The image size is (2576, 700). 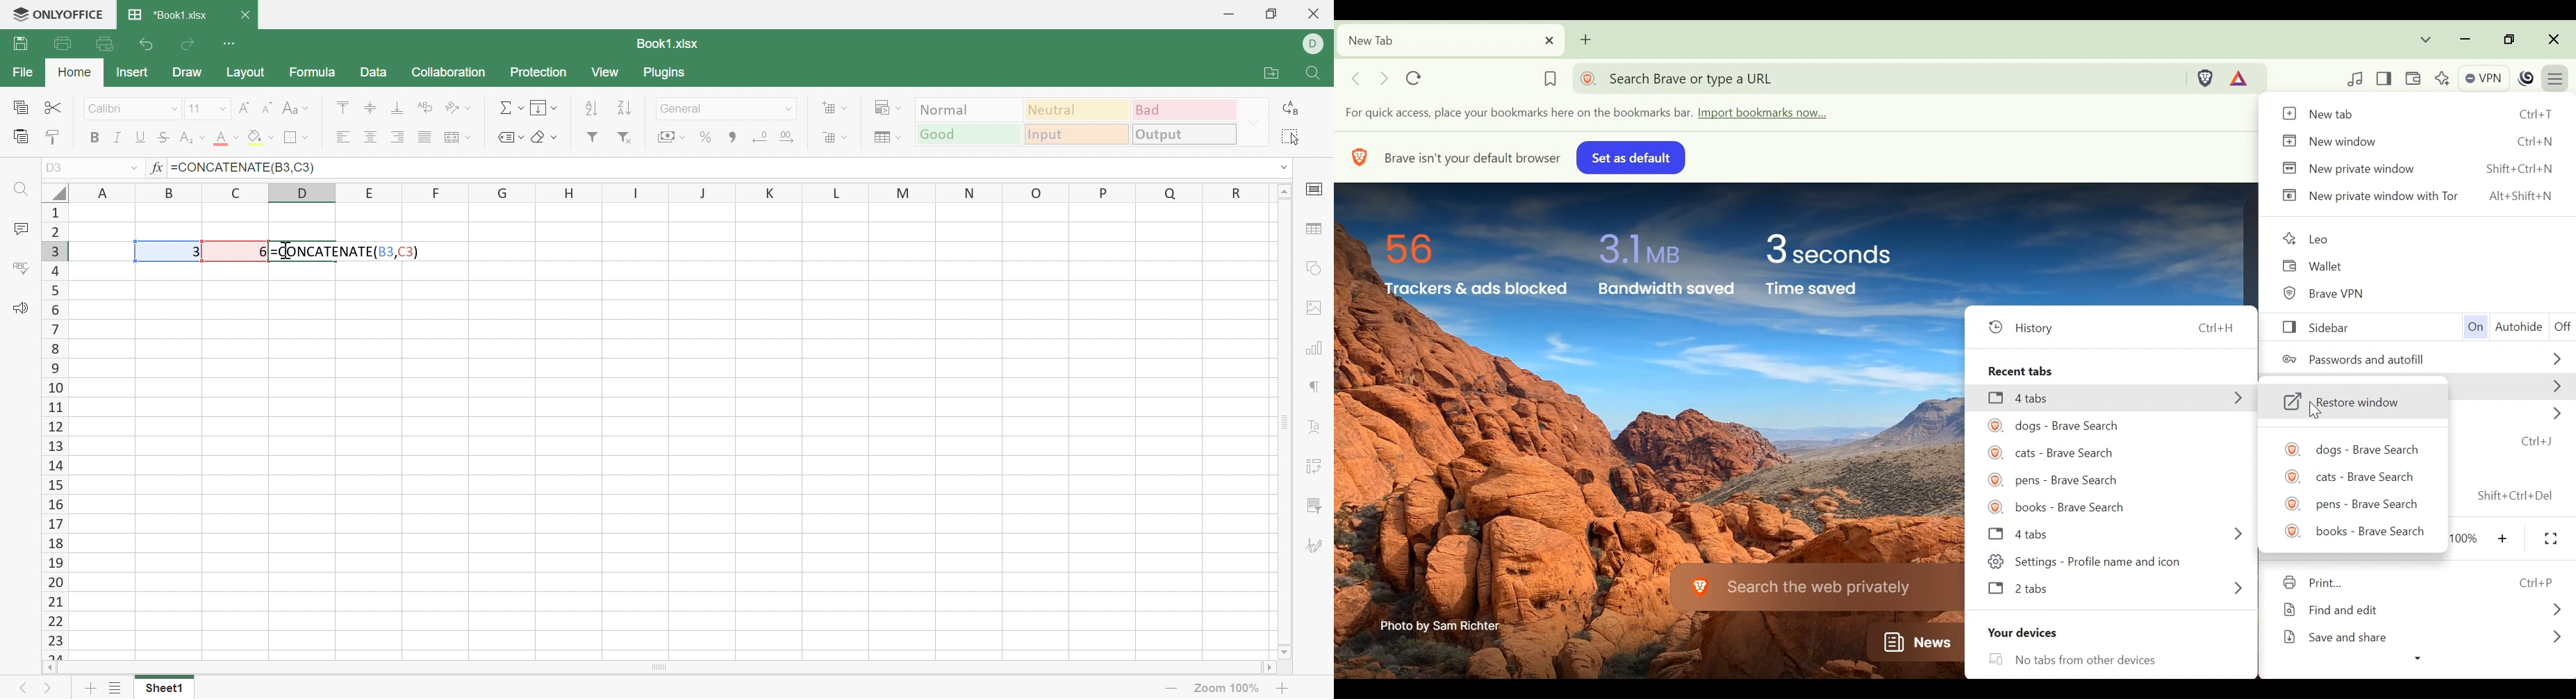 What do you see at coordinates (195, 251) in the screenshot?
I see `3` at bounding box center [195, 251].